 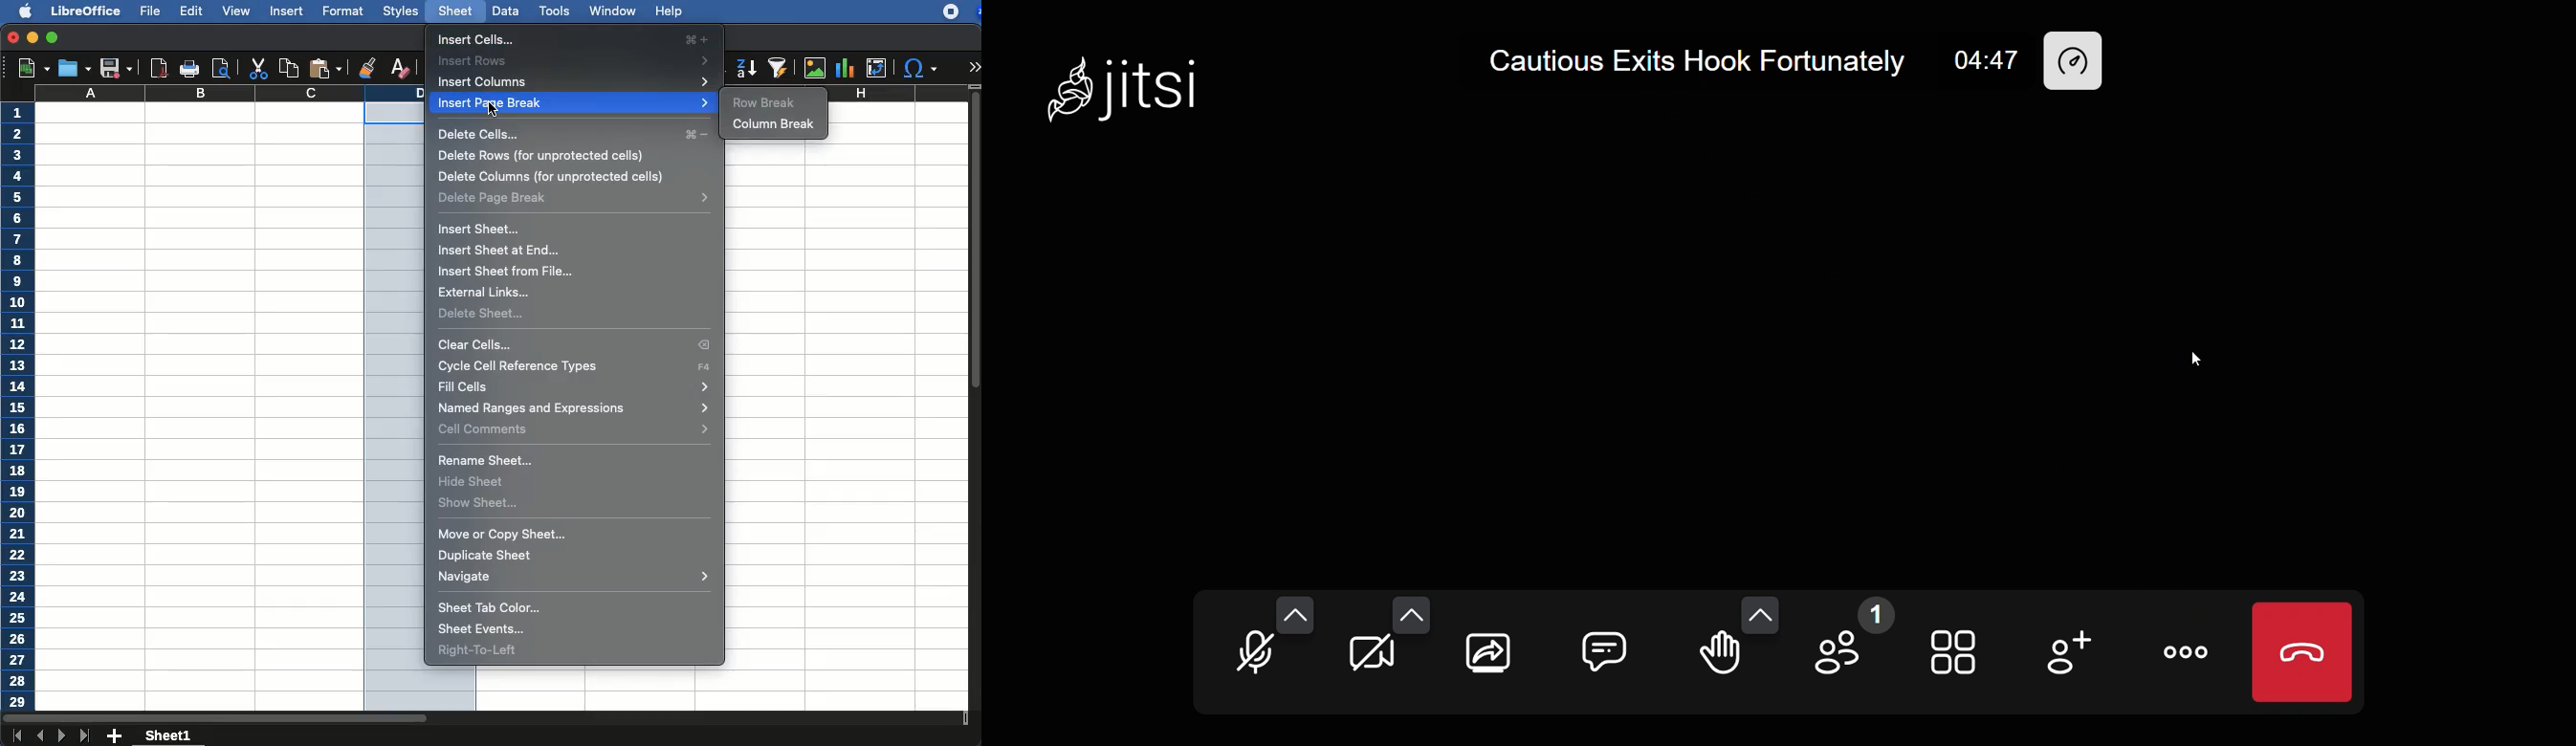 What do you see at coordinates (73, 68) in the screenshot?
I see `save` at bounding box center [73, 68].